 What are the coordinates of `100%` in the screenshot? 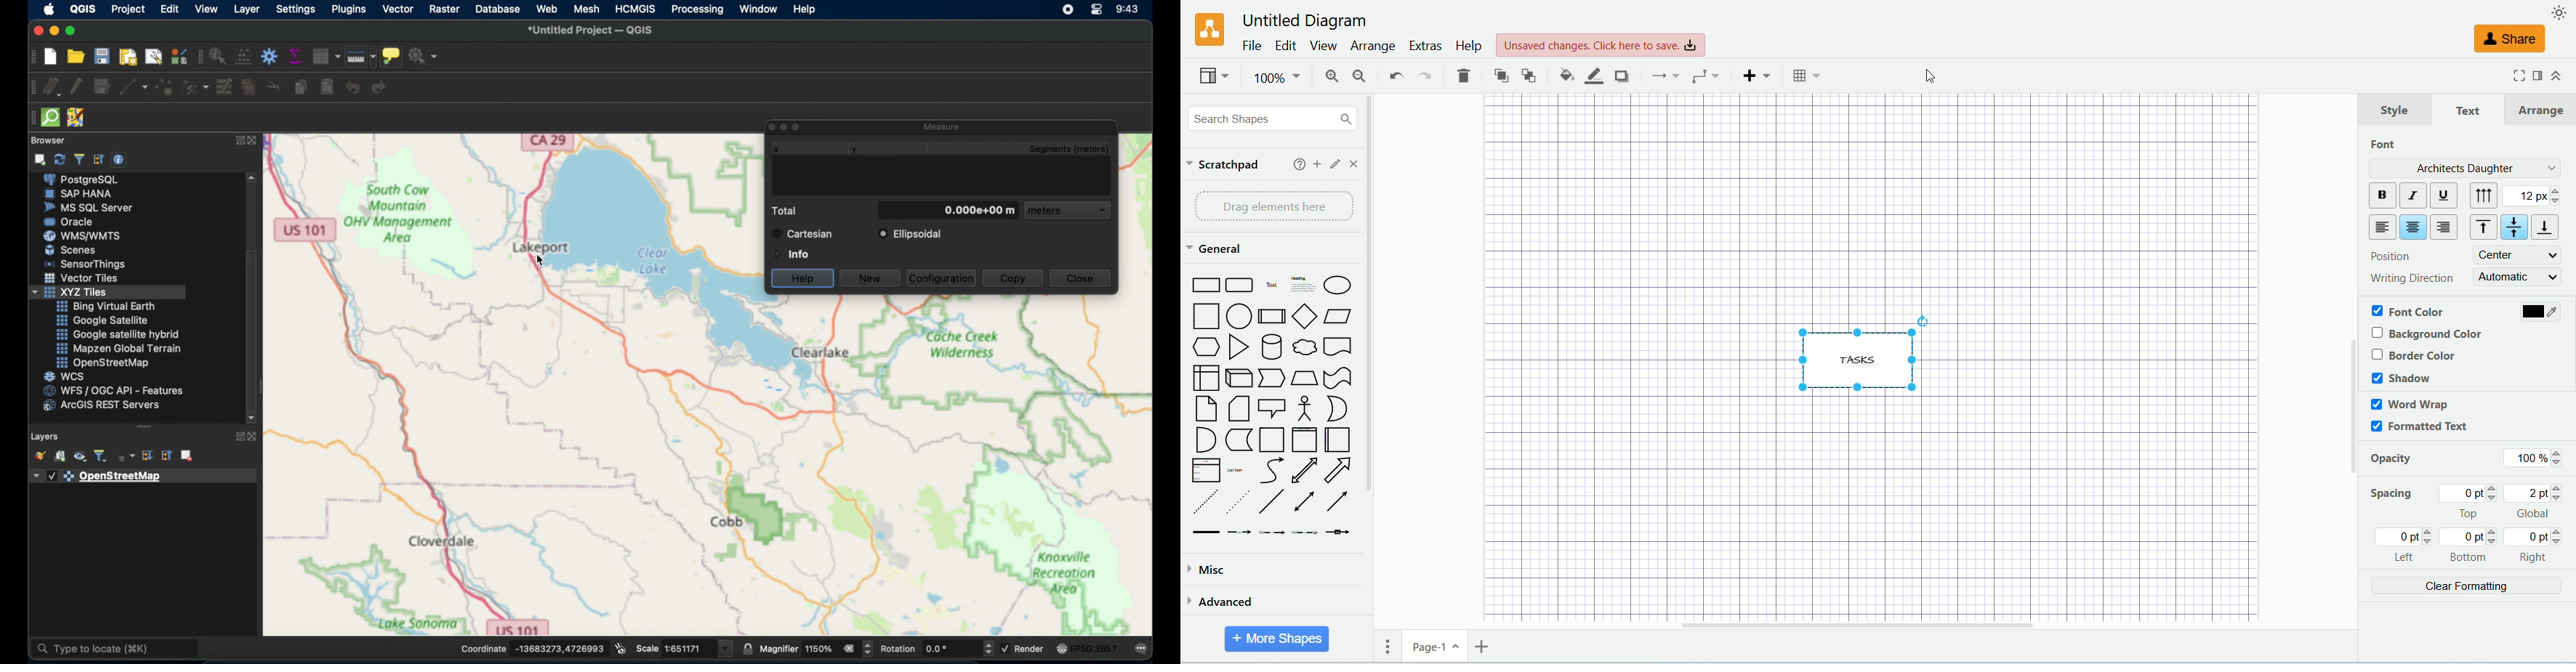 It's located at (2529, 457).